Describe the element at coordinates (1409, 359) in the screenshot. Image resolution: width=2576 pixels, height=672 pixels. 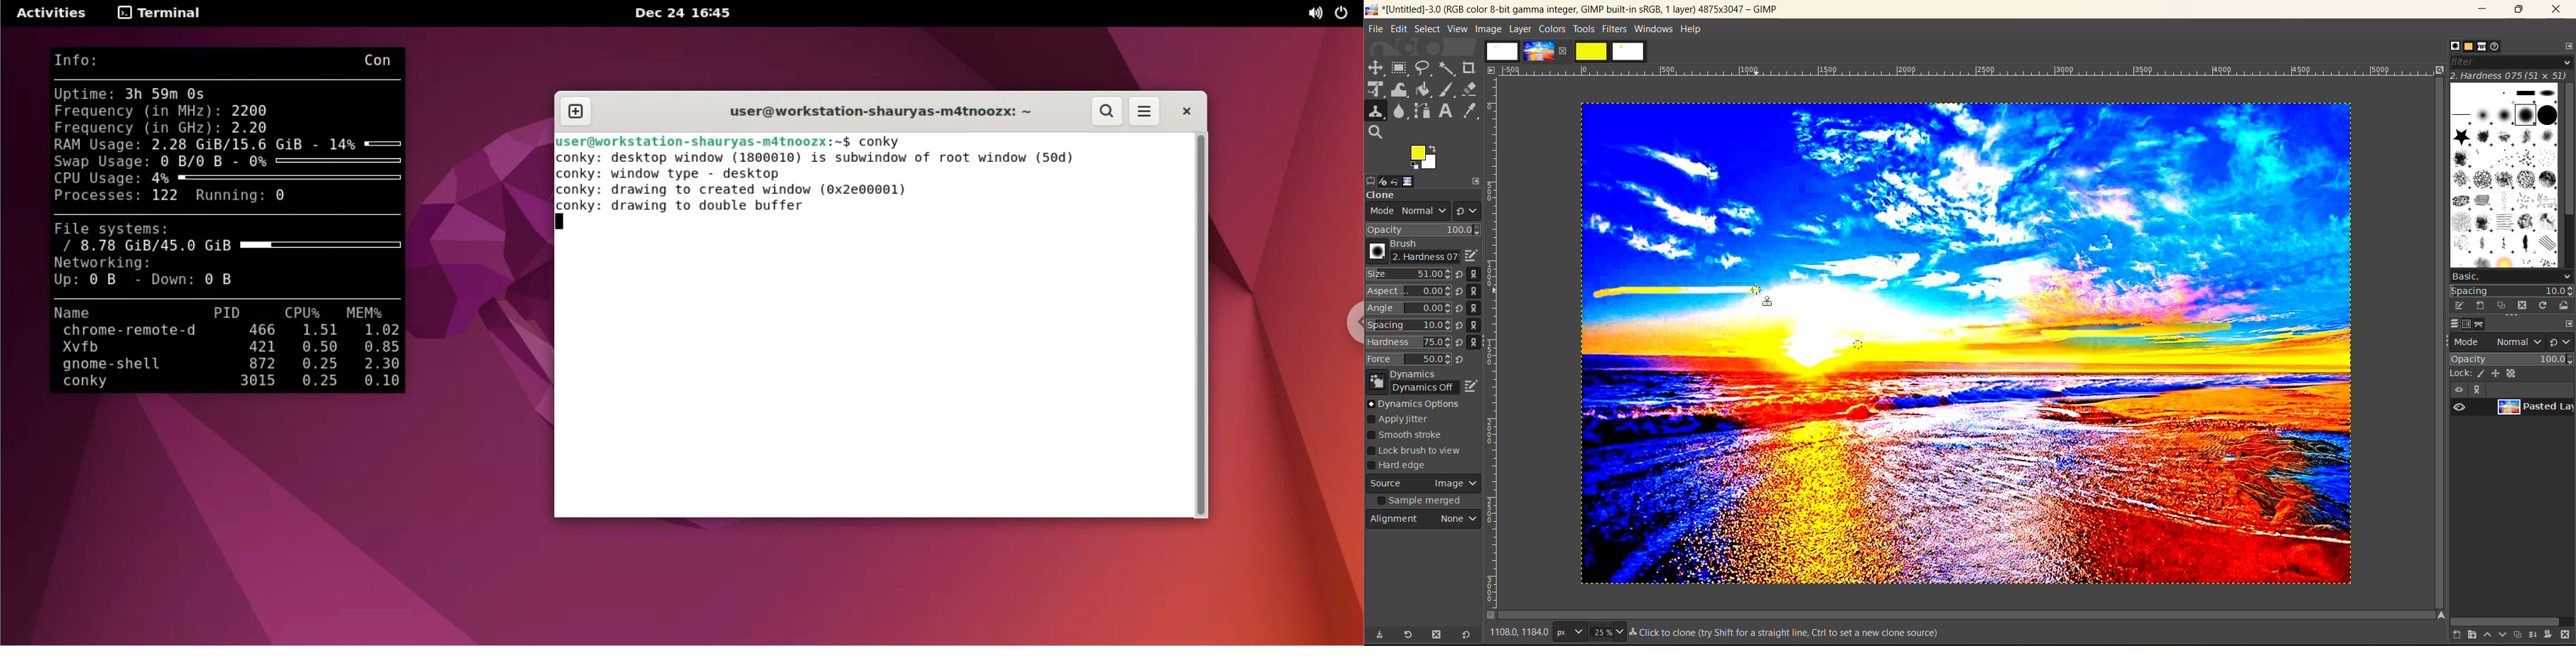
I see `Force. 50.0` at that location.